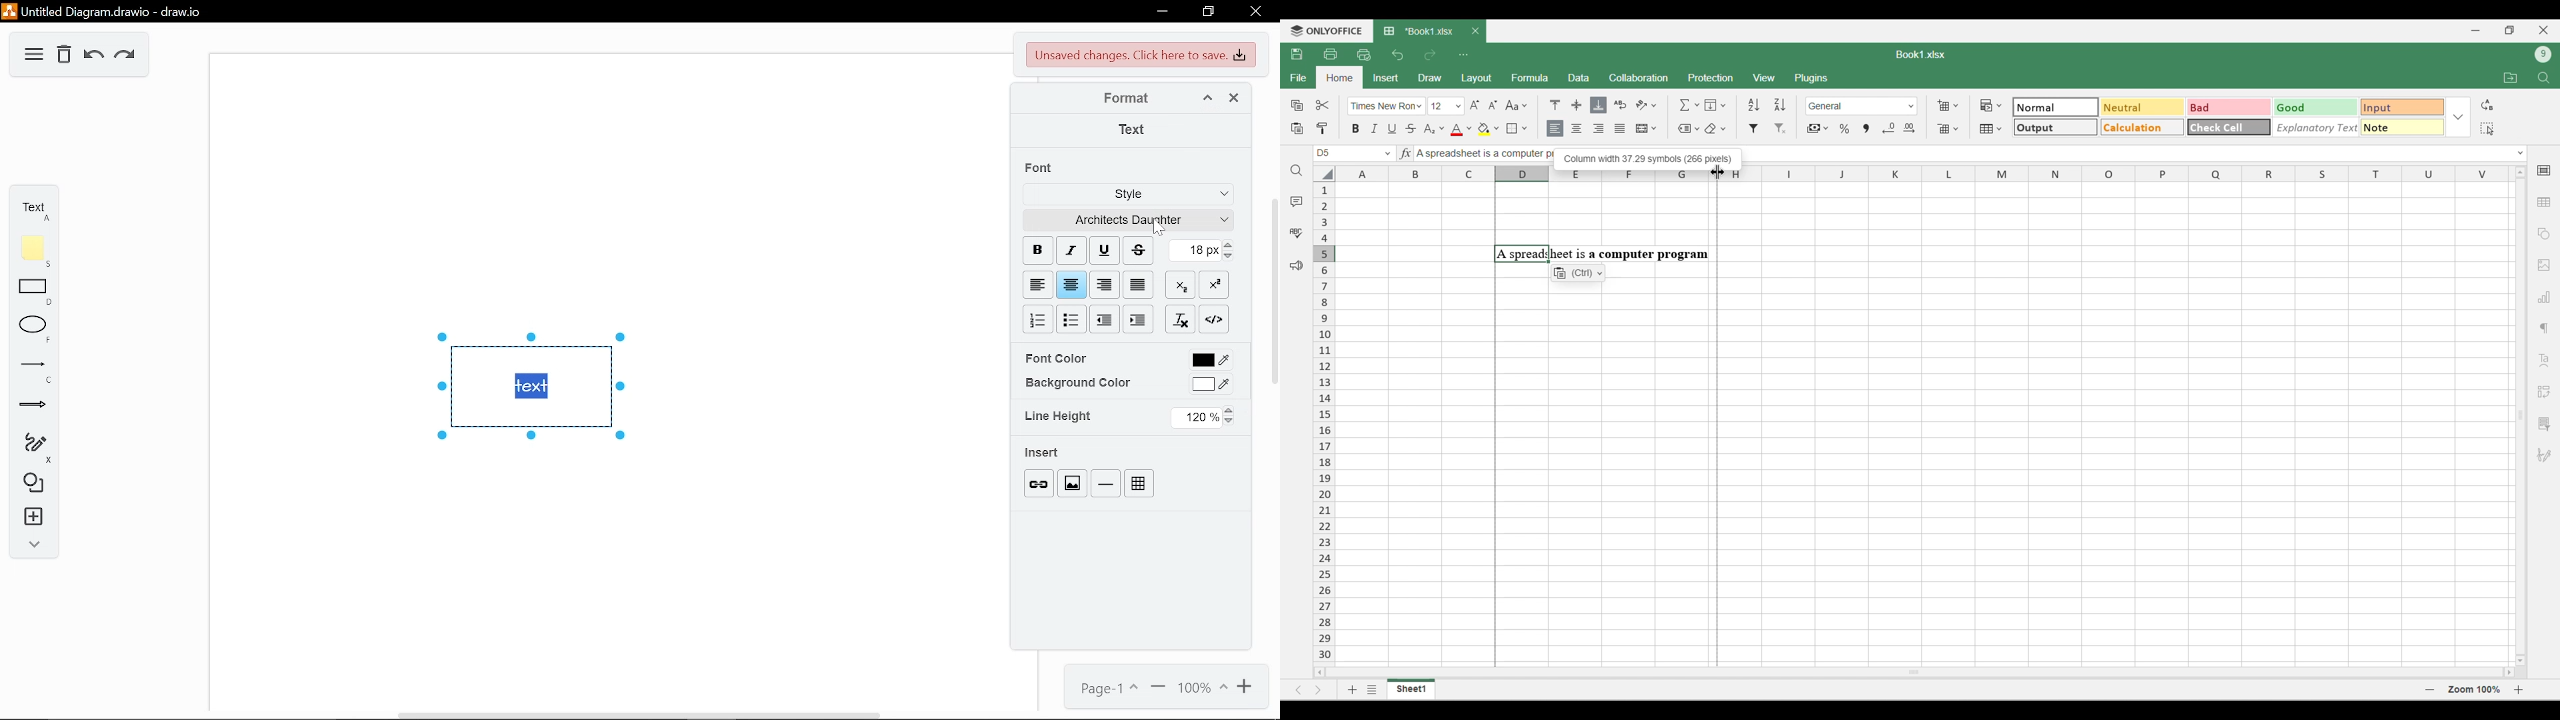 This screenshot has width=2576, height=728. What do you see at coordinates (1036, 284) in the screenshot?
I see `align left` at bounding box center [1036, 284].